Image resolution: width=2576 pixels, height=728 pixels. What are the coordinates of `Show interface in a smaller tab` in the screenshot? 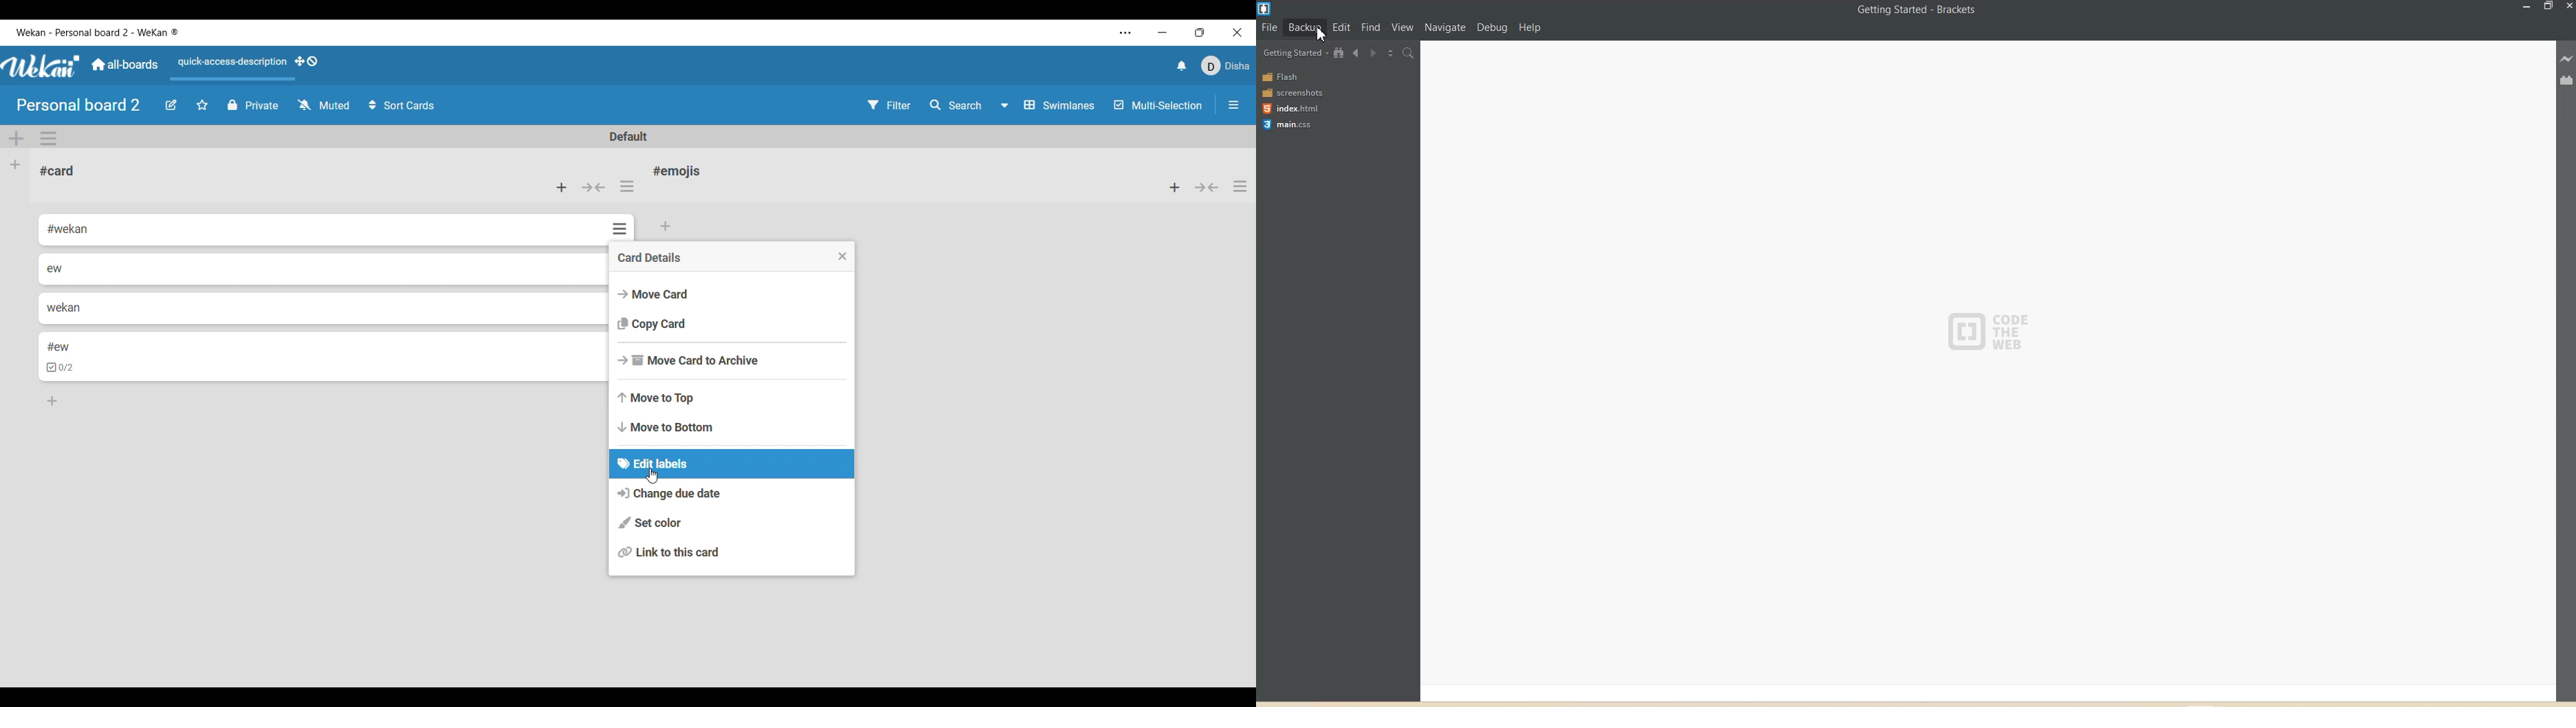 It's located at (1200, 32).